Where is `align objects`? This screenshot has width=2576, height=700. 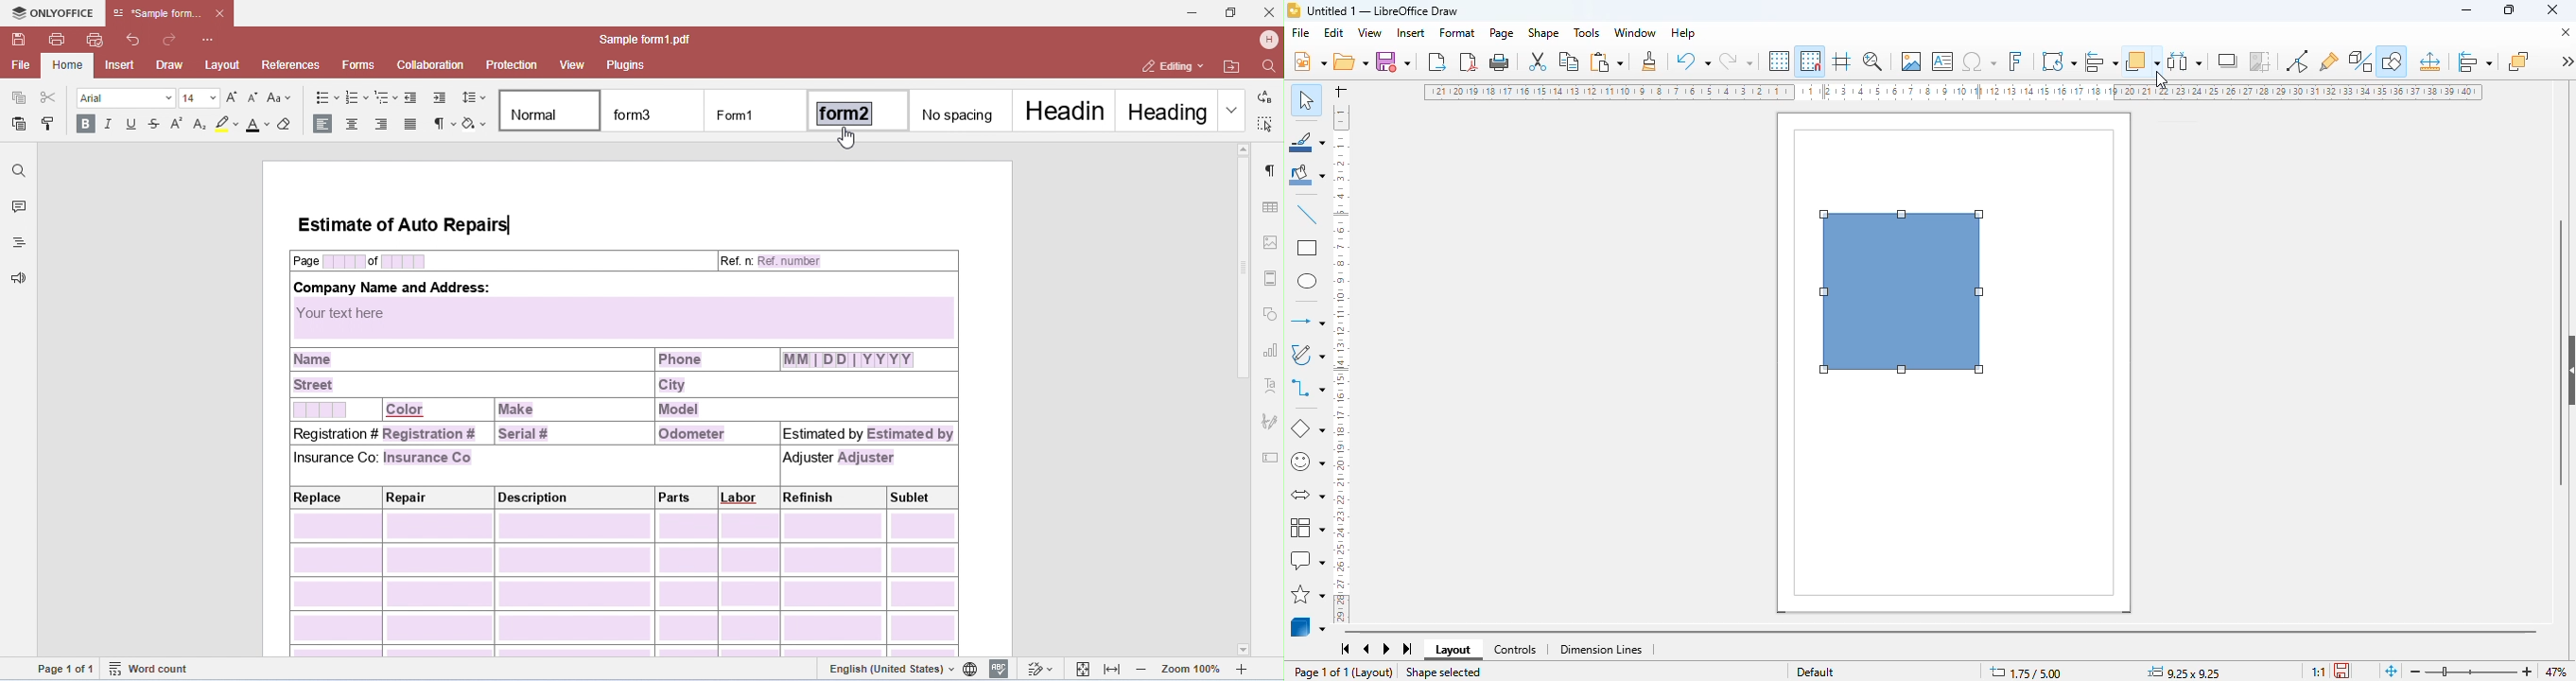 align objects is located at coordinates (2100, 61).